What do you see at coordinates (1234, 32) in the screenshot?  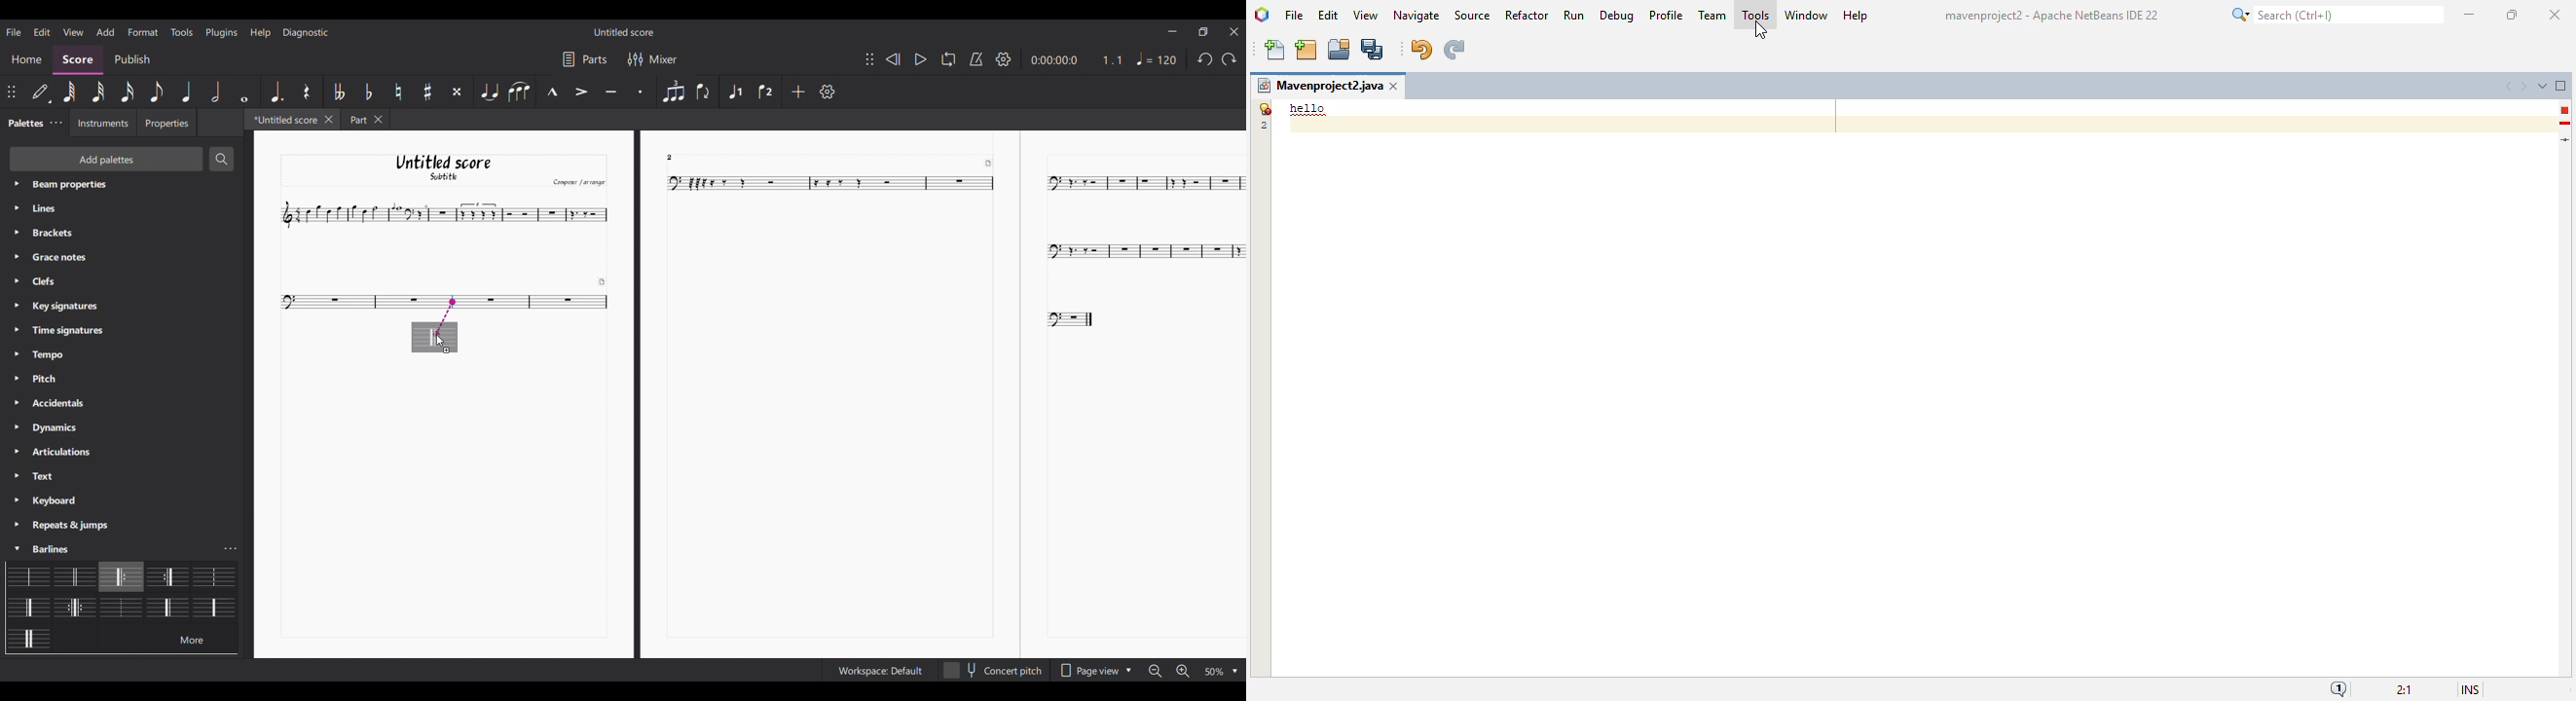 I see `Close interface` at bounding box center [1234, 32].